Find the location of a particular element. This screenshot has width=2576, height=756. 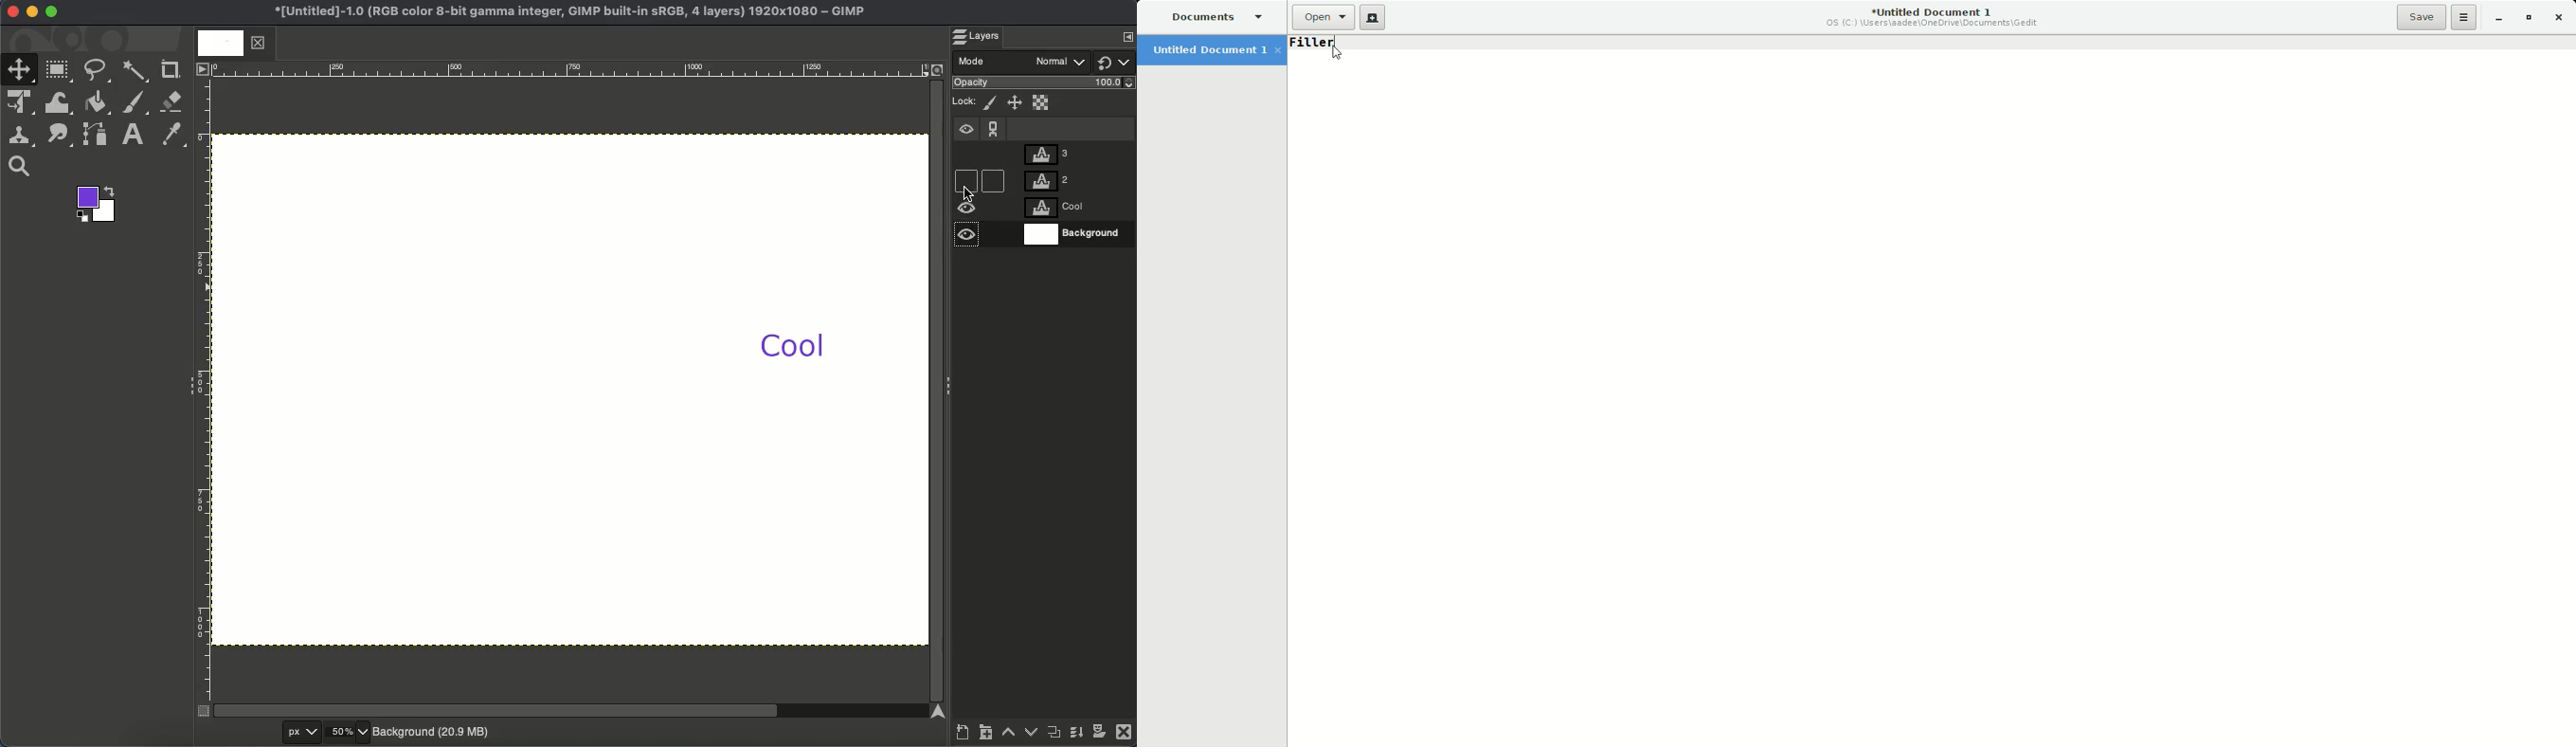

Smudge is located at coordinates (58, 136).